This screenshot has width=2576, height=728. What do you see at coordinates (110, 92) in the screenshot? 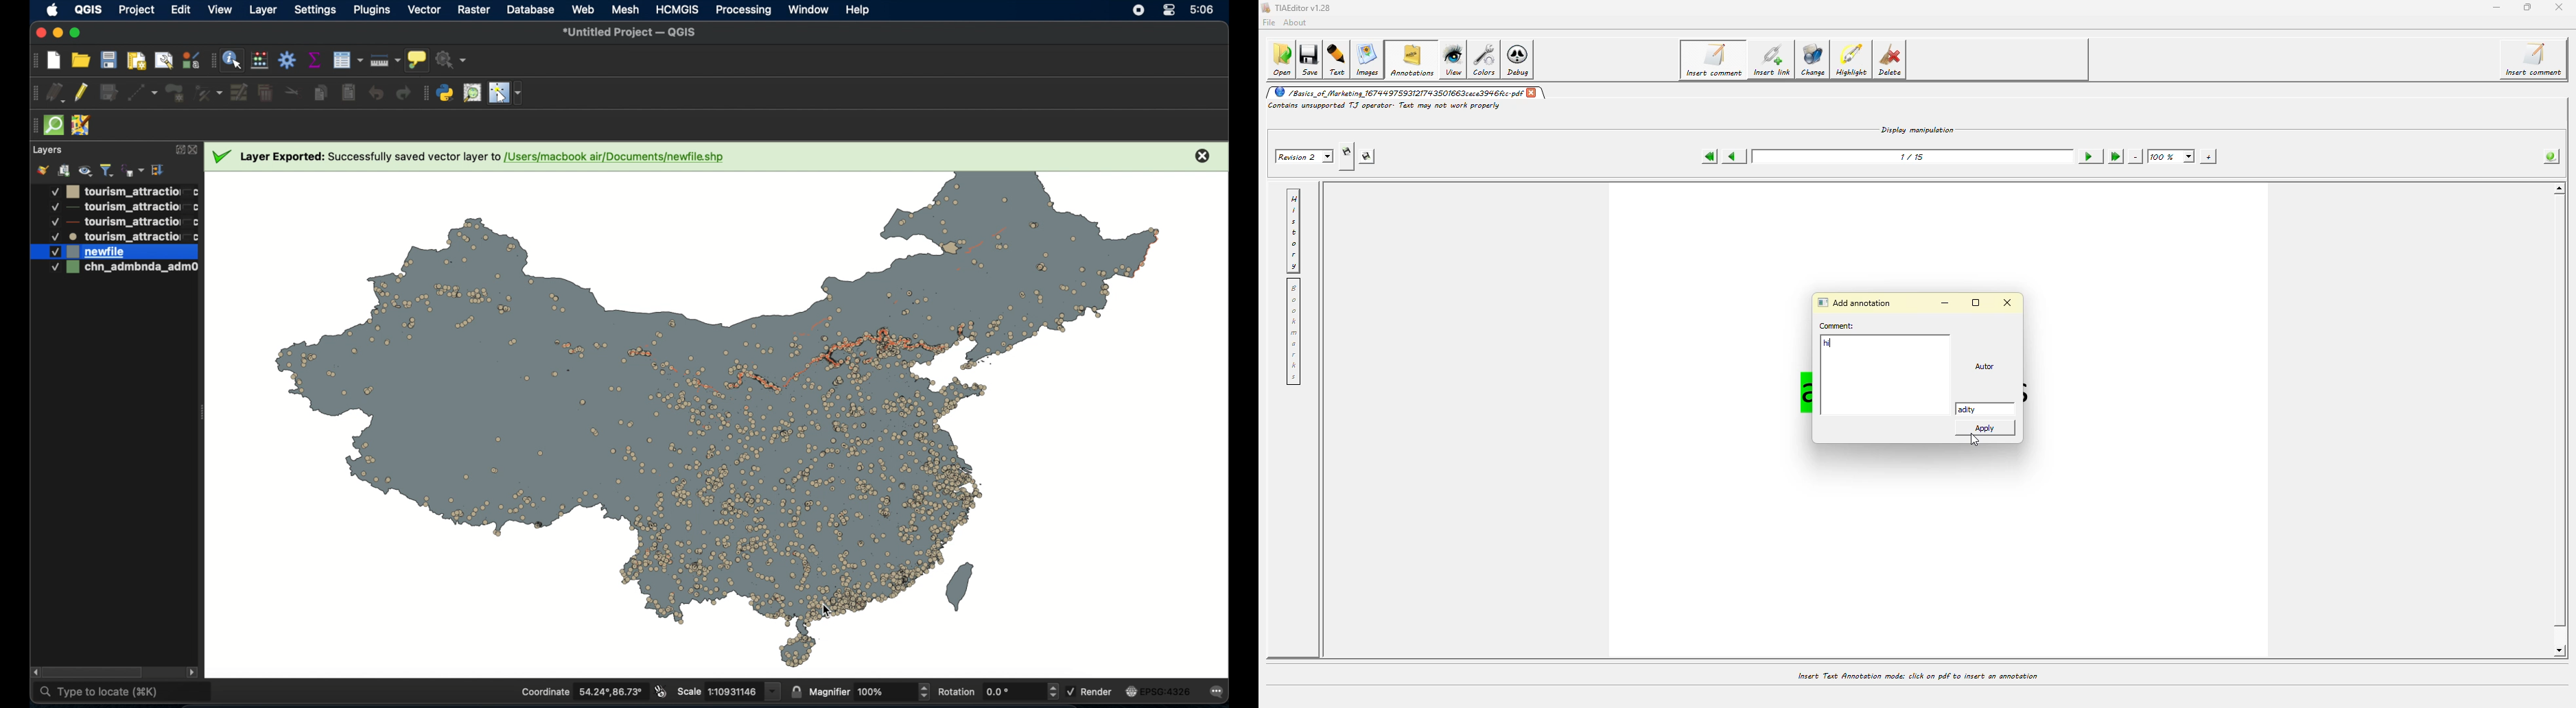
I see `save edits` at bounding box center [110, 92].